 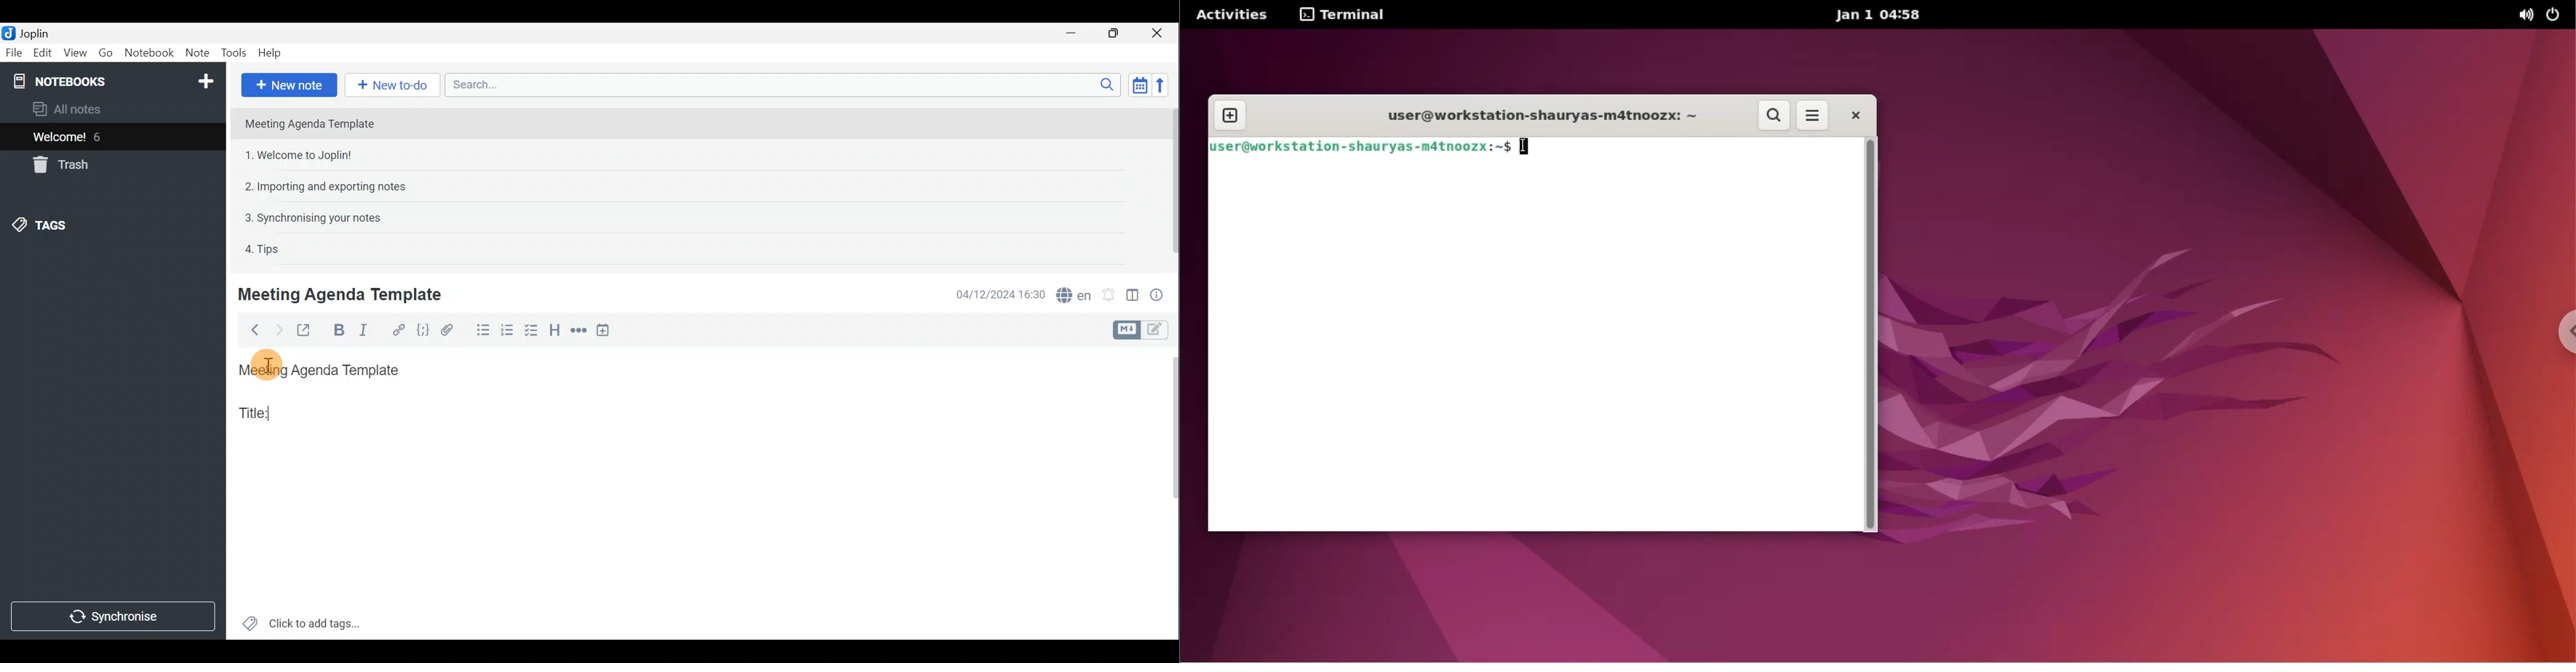 What do you see at coordinates (338, 330) in the screenshot?
I see `Bold` at bounding box center [338, 330].